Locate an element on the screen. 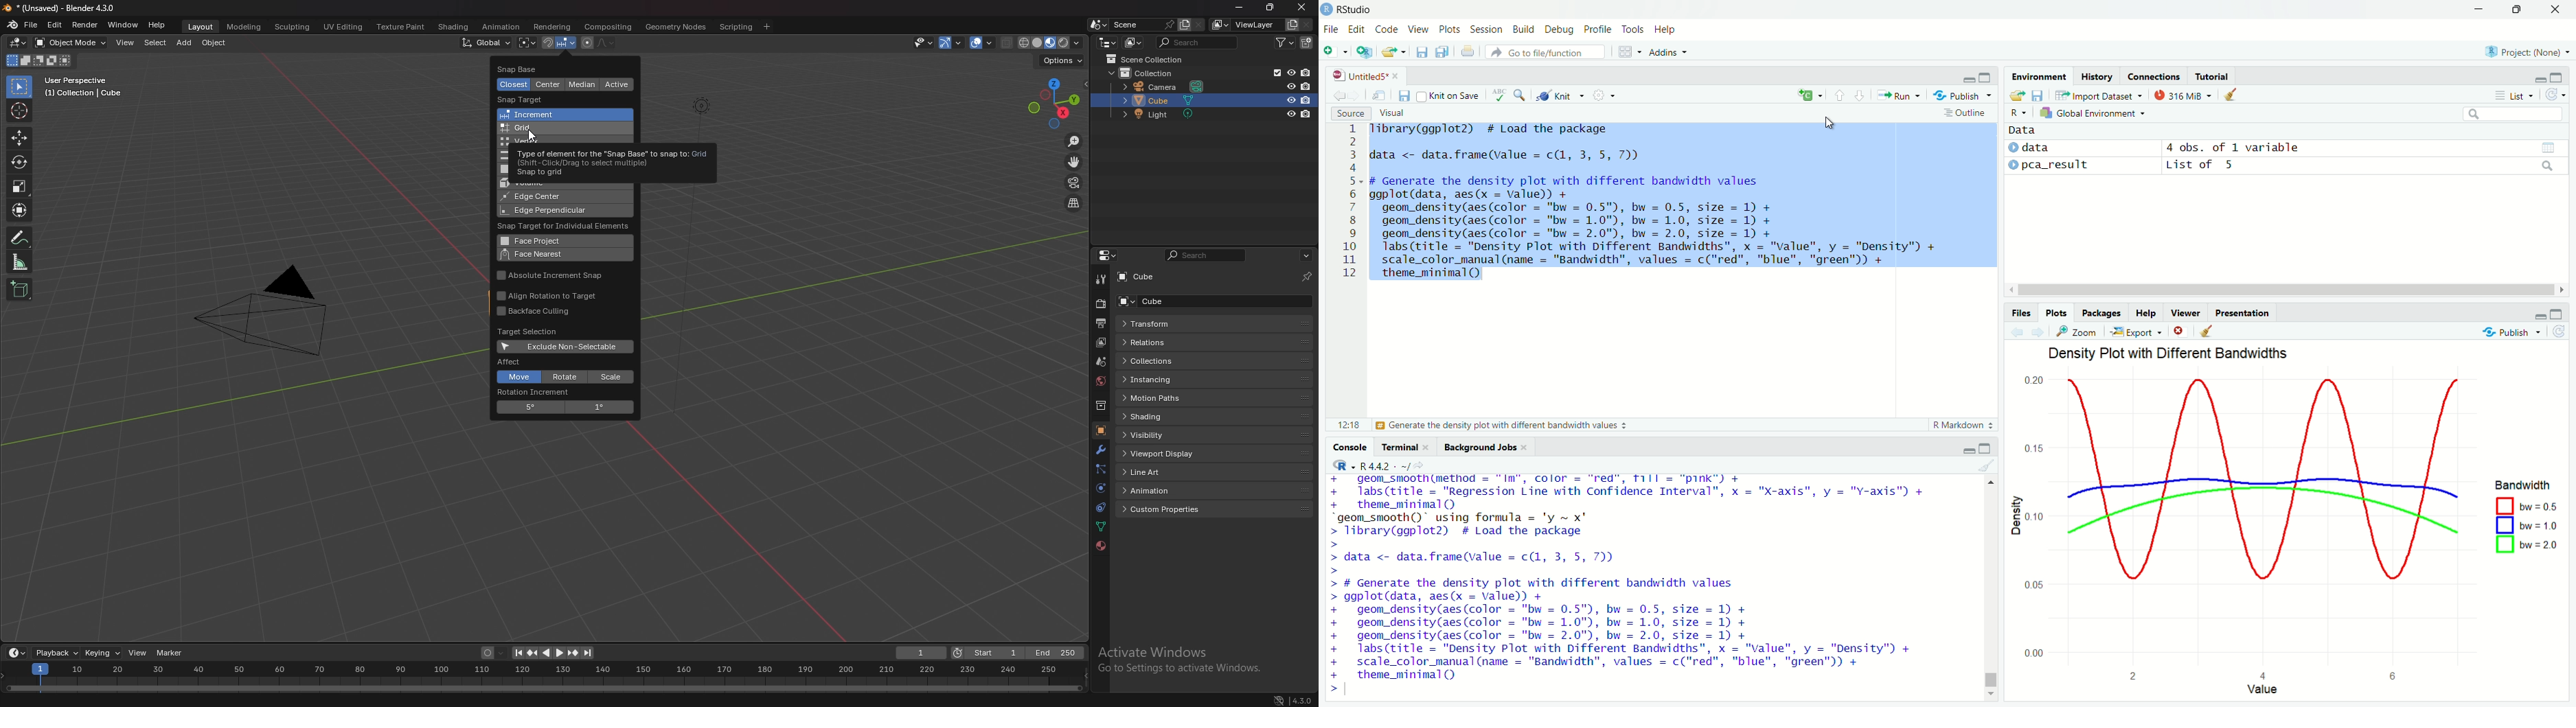  R Markdown is located at coordinates (1965, 425).